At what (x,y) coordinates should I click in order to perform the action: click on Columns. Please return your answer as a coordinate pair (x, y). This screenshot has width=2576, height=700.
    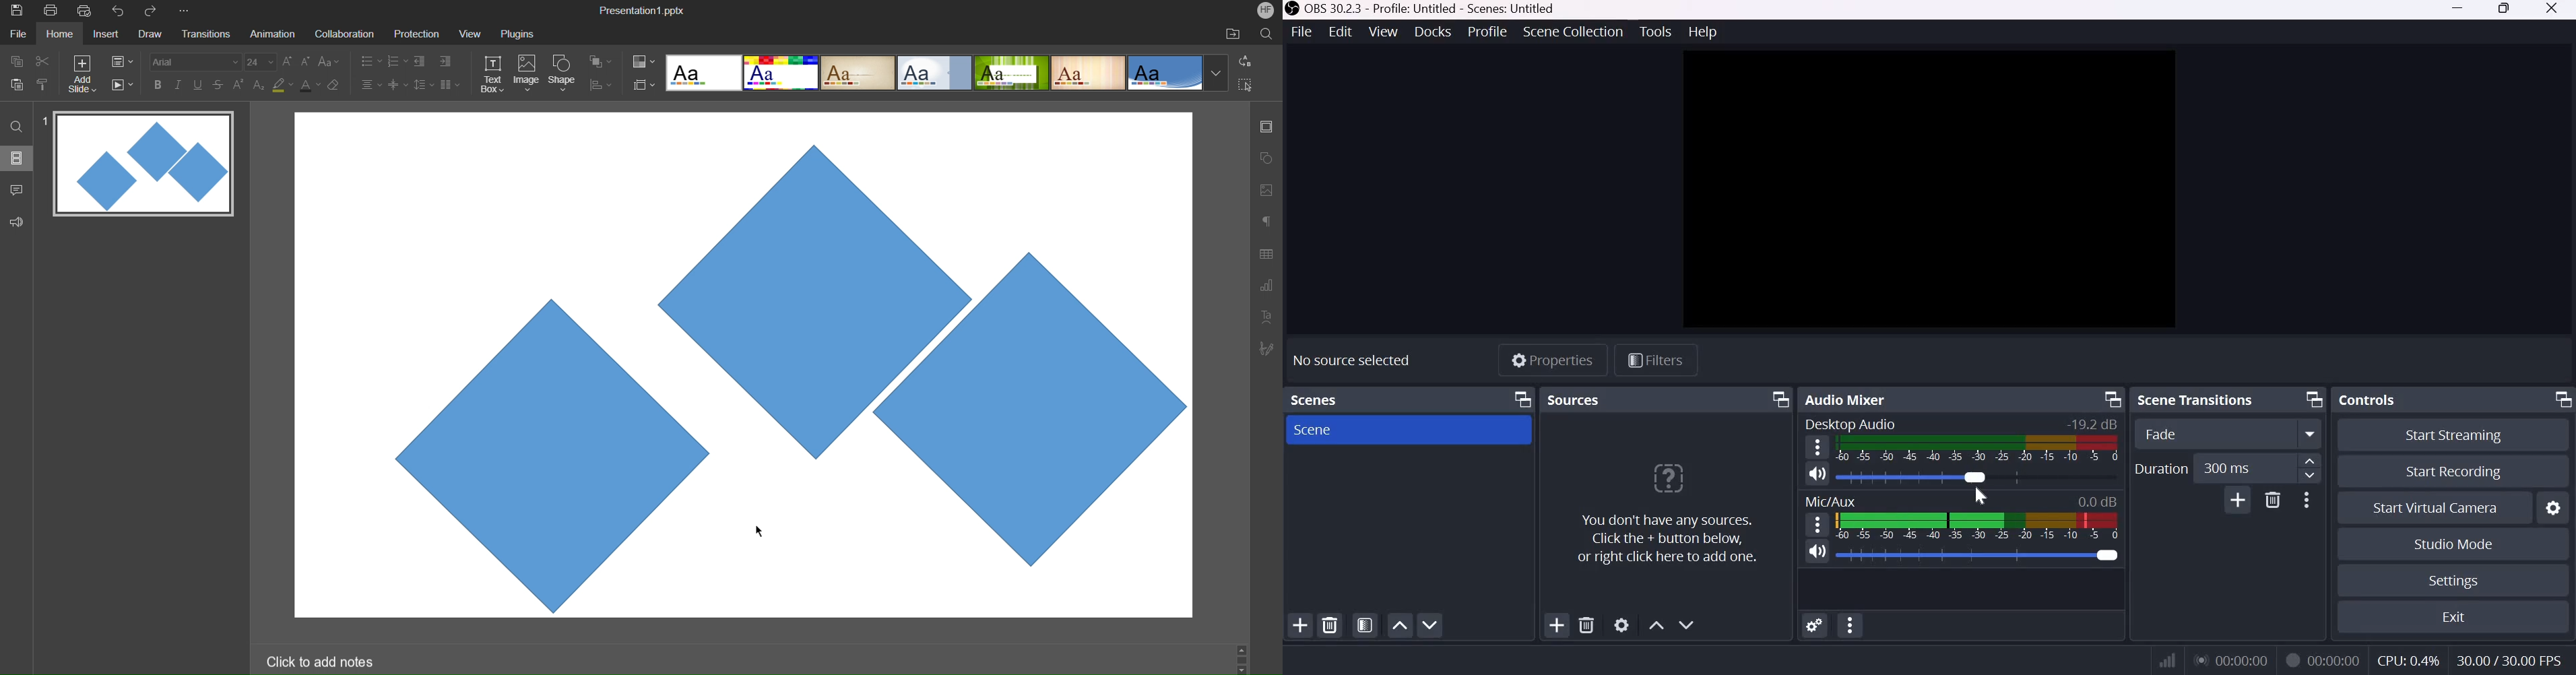
    Looking at the image, I should click on (451, 84).